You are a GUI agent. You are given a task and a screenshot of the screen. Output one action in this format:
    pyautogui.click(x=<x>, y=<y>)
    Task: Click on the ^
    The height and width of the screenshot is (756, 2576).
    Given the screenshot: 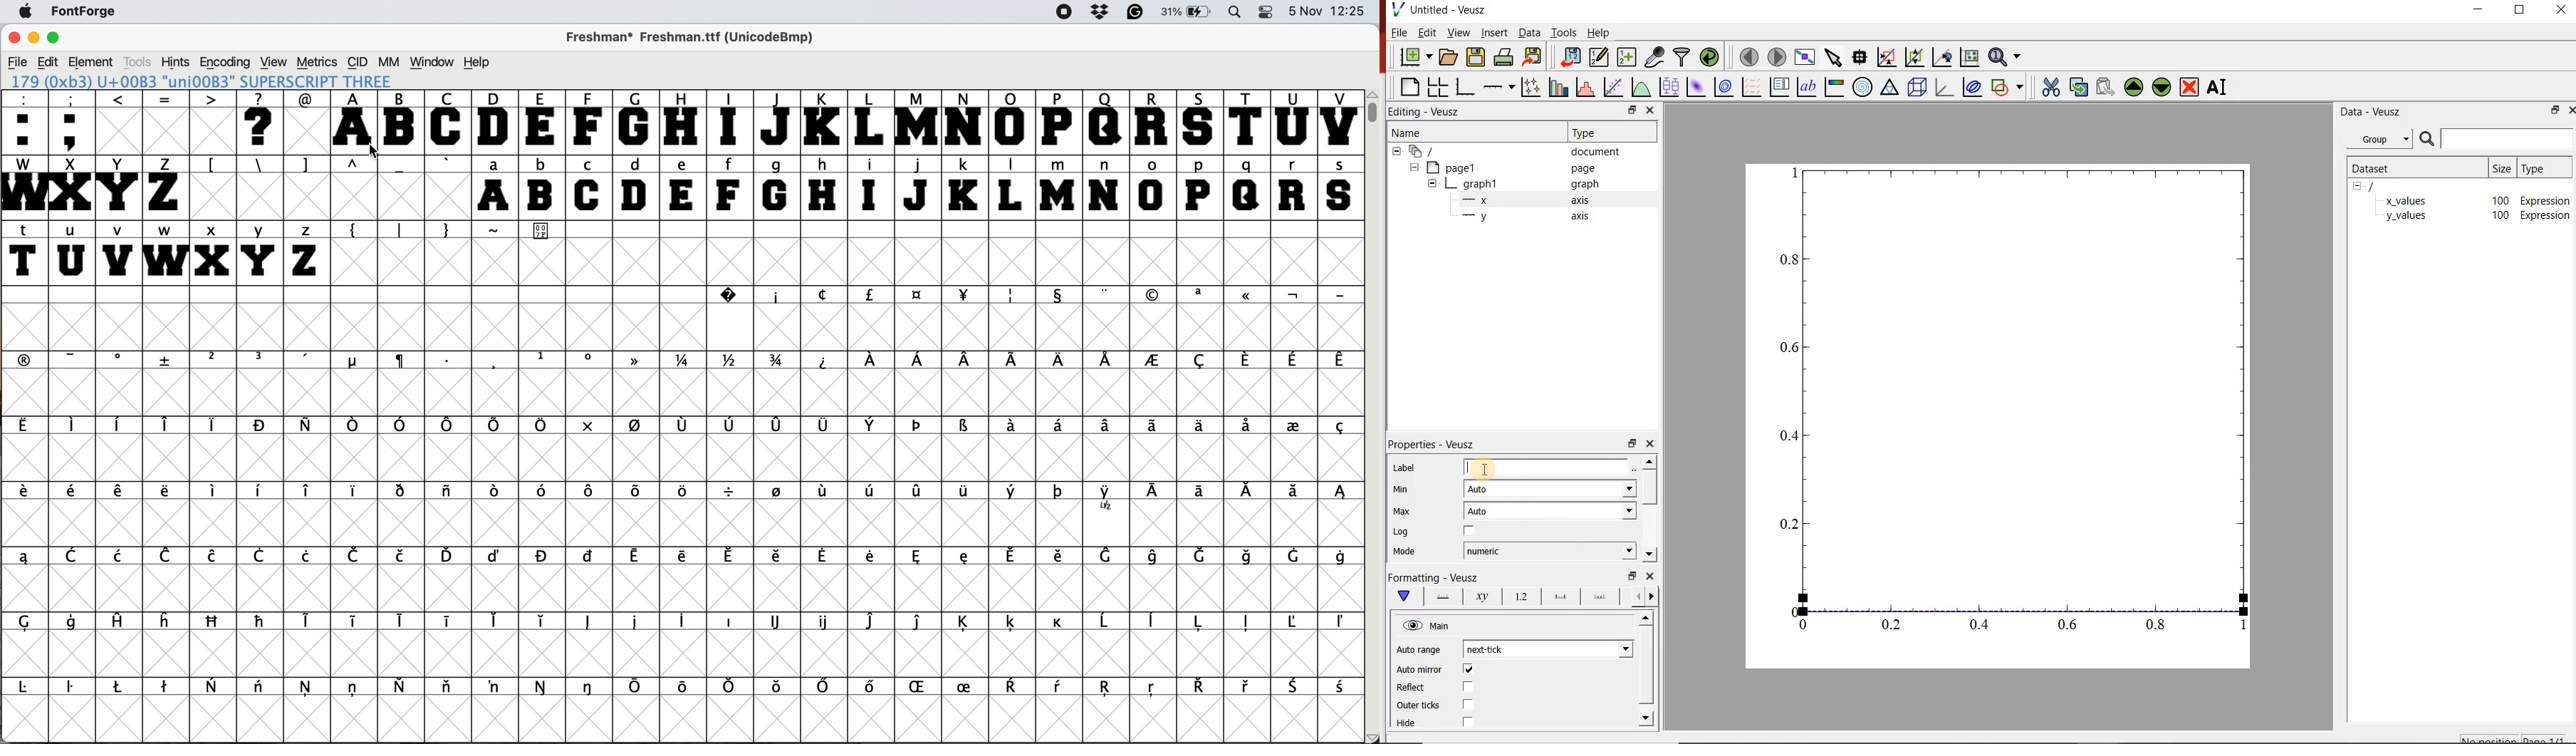 What is the action you would take?
    pyautogui.click(x=354, y=165)
    